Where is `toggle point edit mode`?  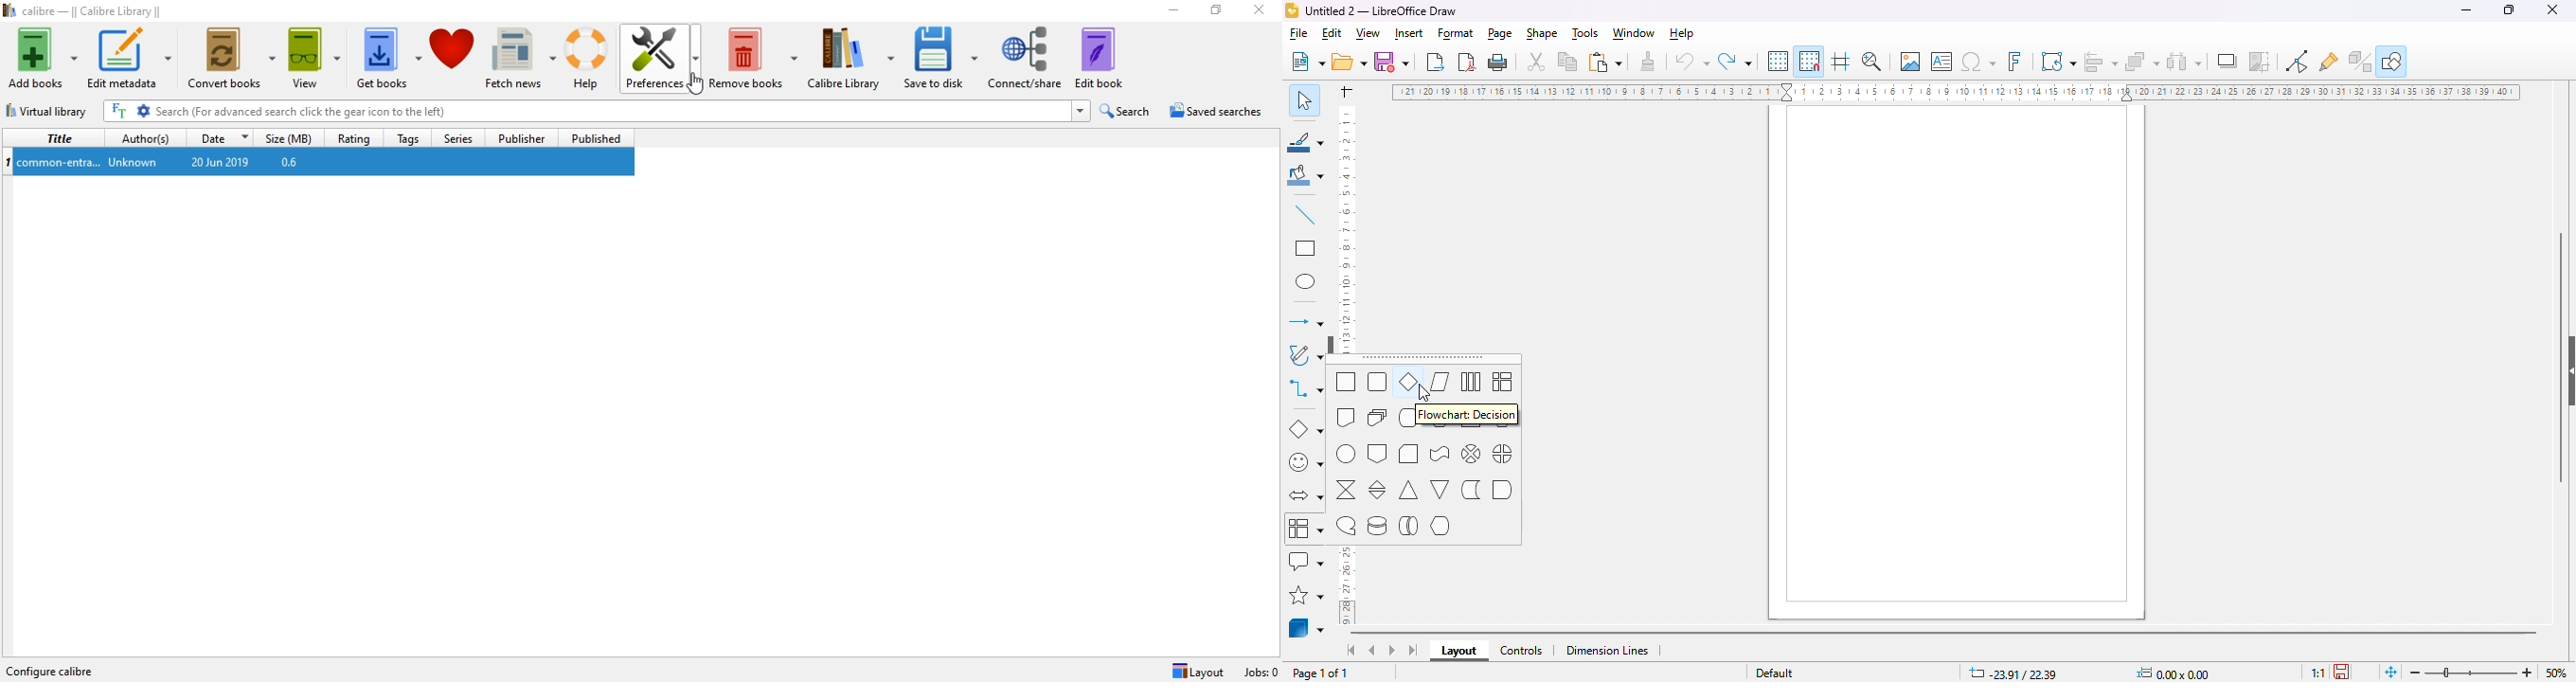 toggle point edit mode is located at coordinates (2297, 61).